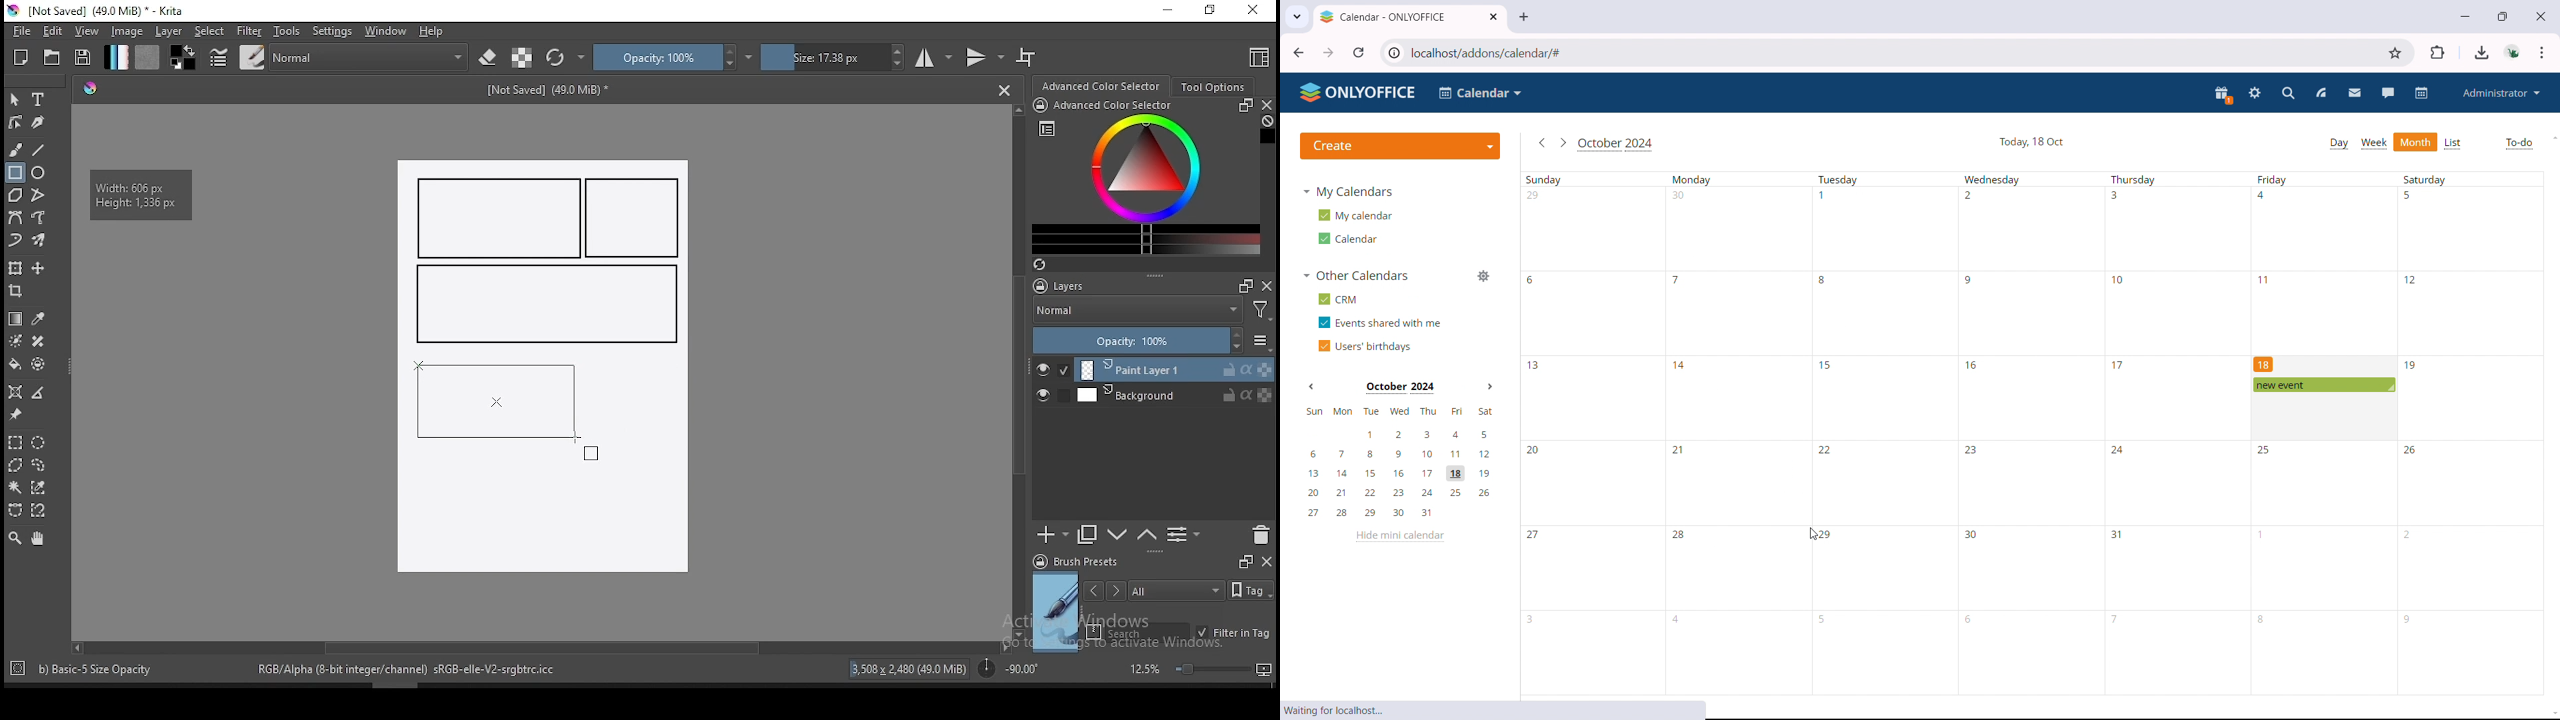  What do you see at coordinates (52, 57) in the screenshot?
I see `open` at bounding box center [52, 57].